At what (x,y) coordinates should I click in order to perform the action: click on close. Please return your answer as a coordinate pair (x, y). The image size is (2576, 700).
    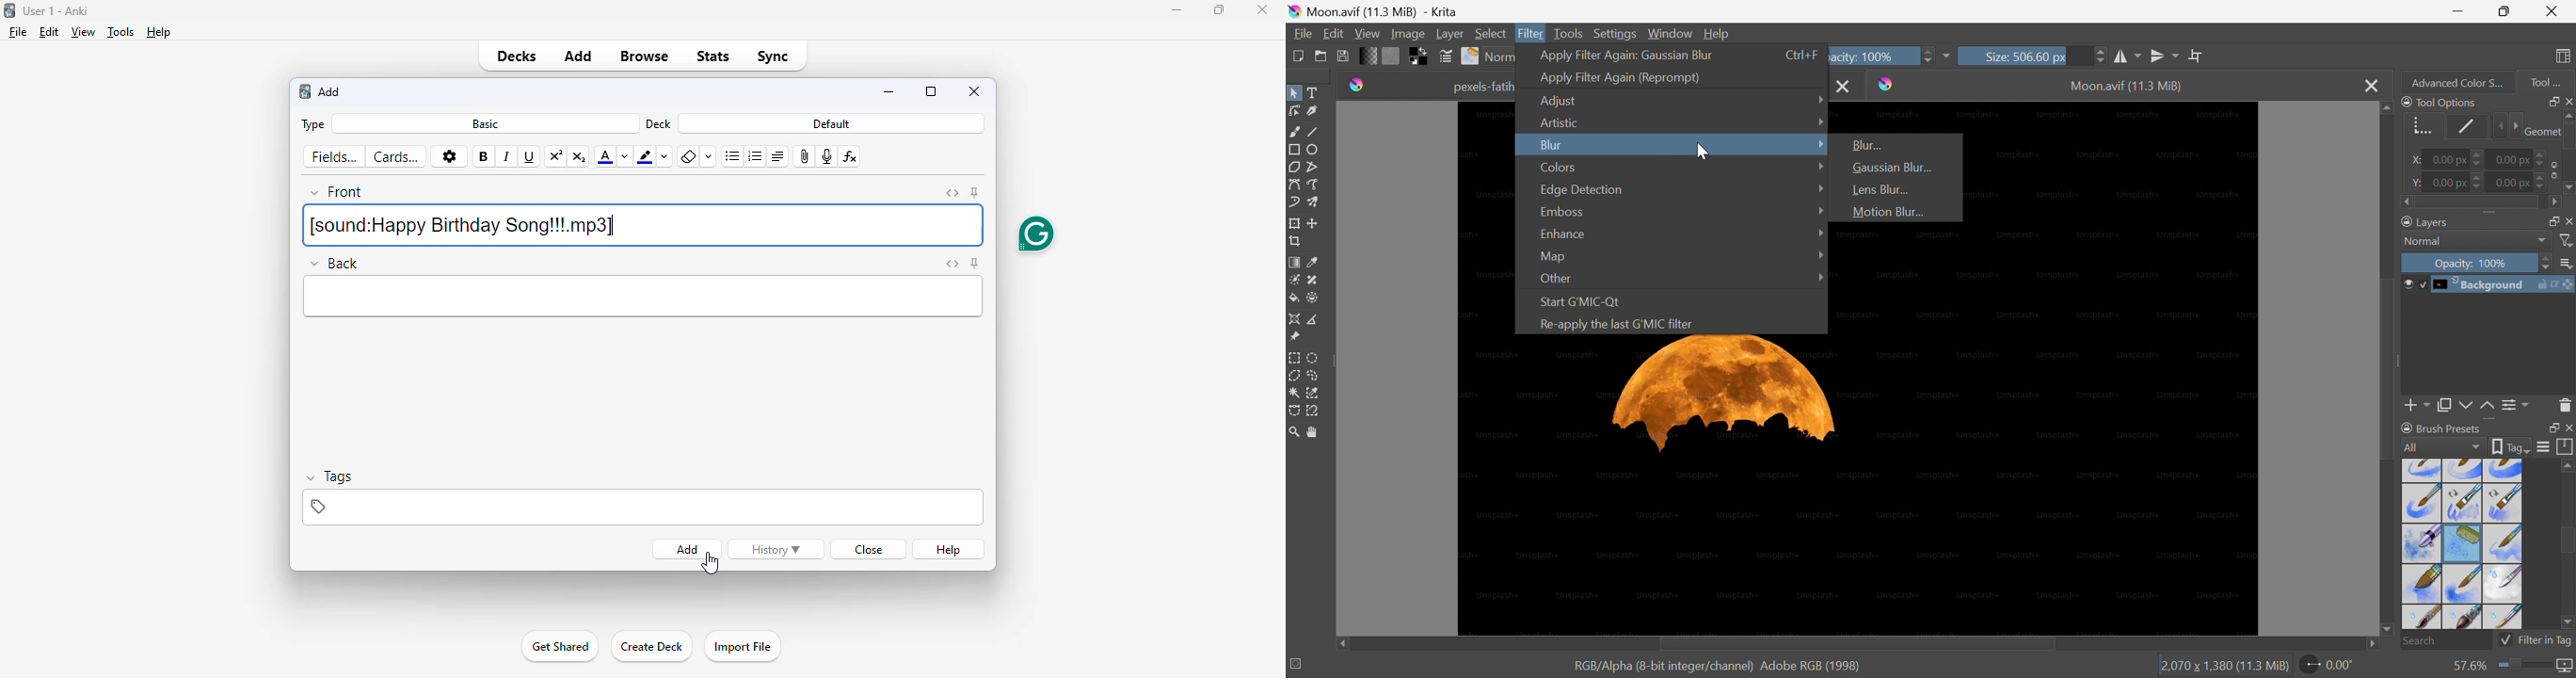
    Looking at the image, I should click on (975, 91).